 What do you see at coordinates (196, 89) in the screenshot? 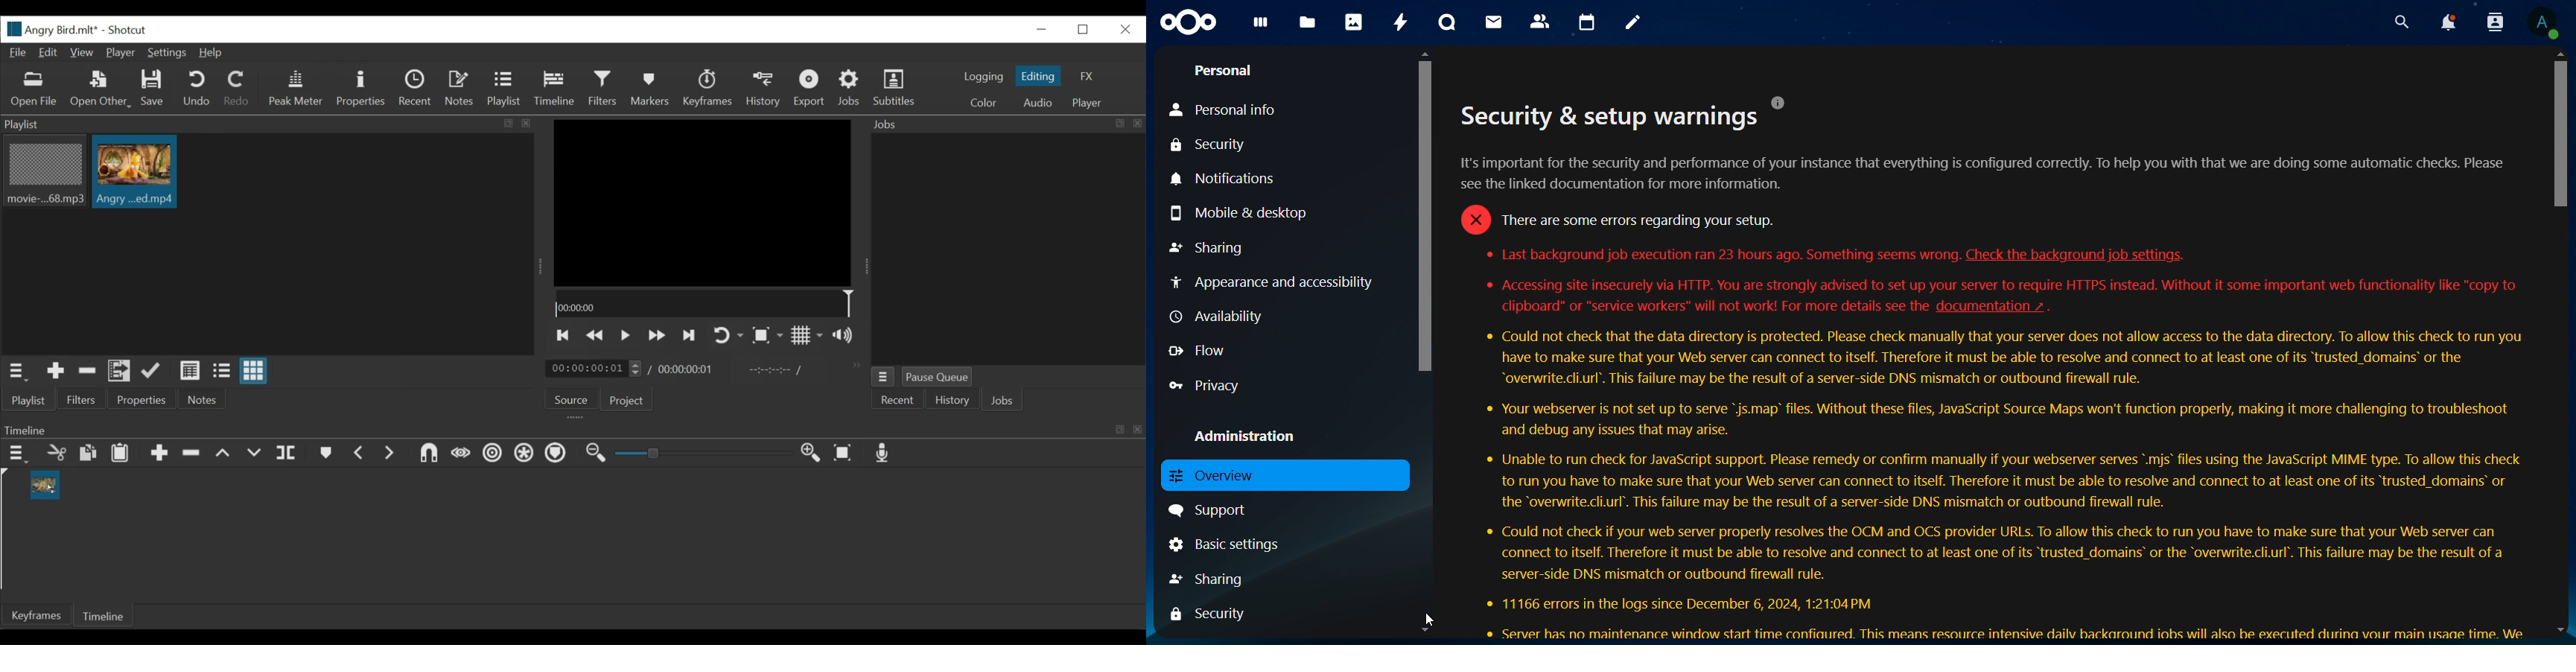
I see `Undo` at bounding box center [196, 89].